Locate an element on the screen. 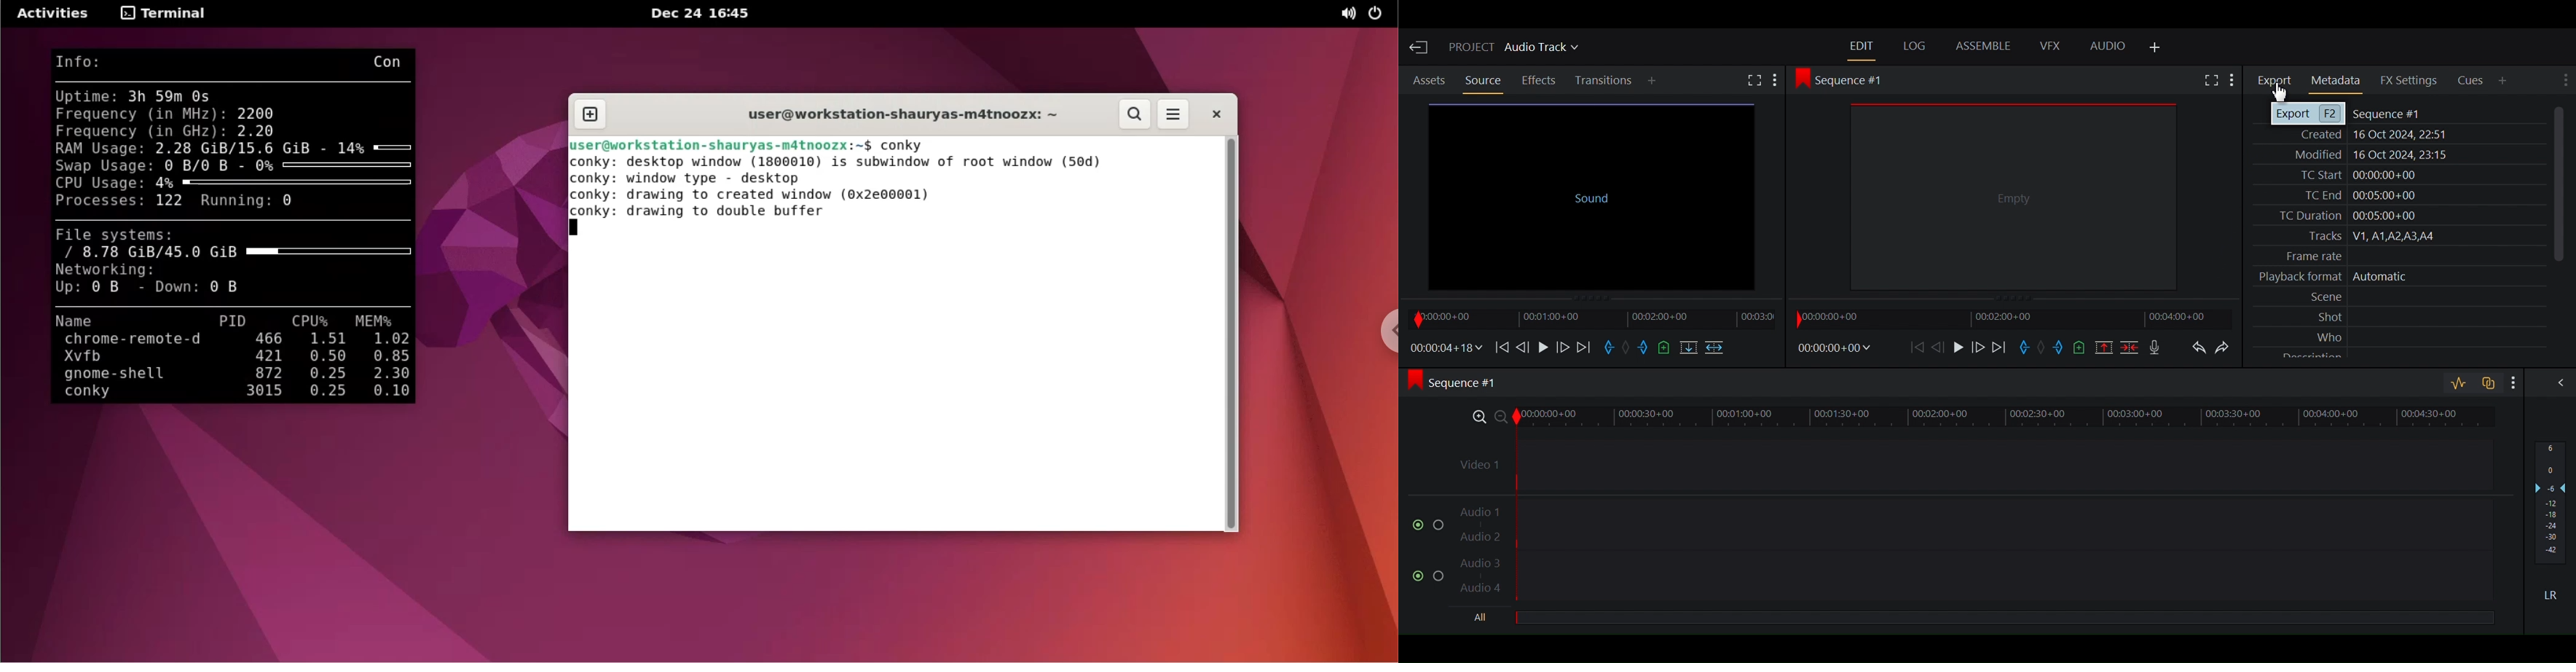 The height and width of the screenshot is (672, 2576). Video Track is located at coordinates (1973, 460).